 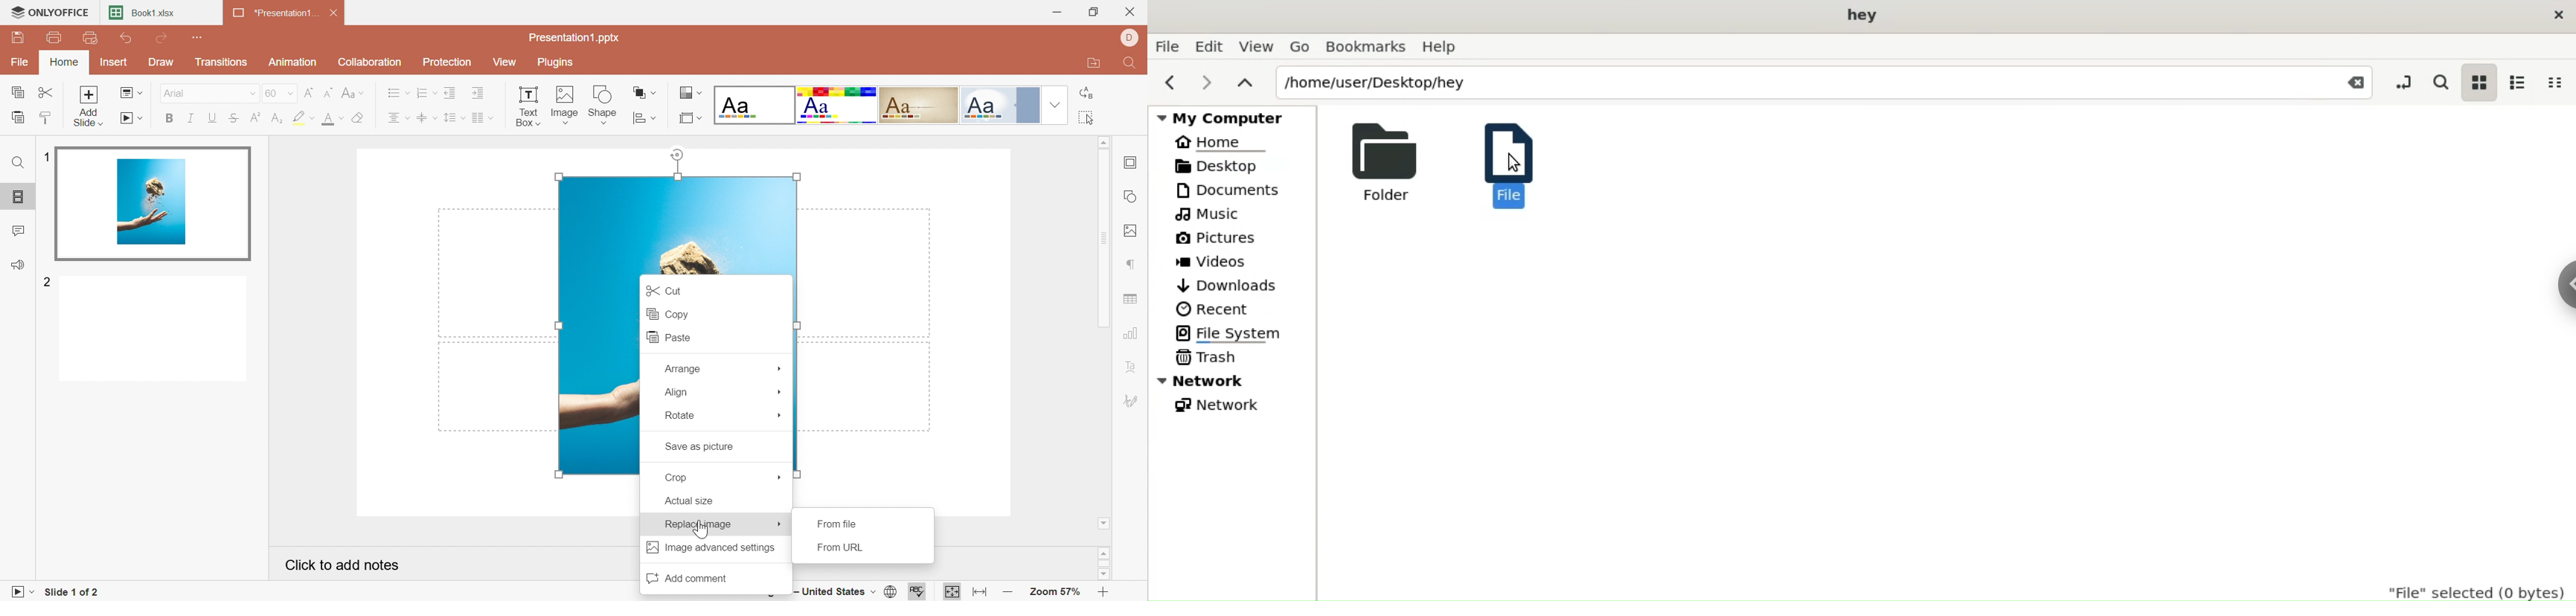 What do you see at coordinates (22, 60) in the screenshot?
I see `File` at bounding box center [22, 60].